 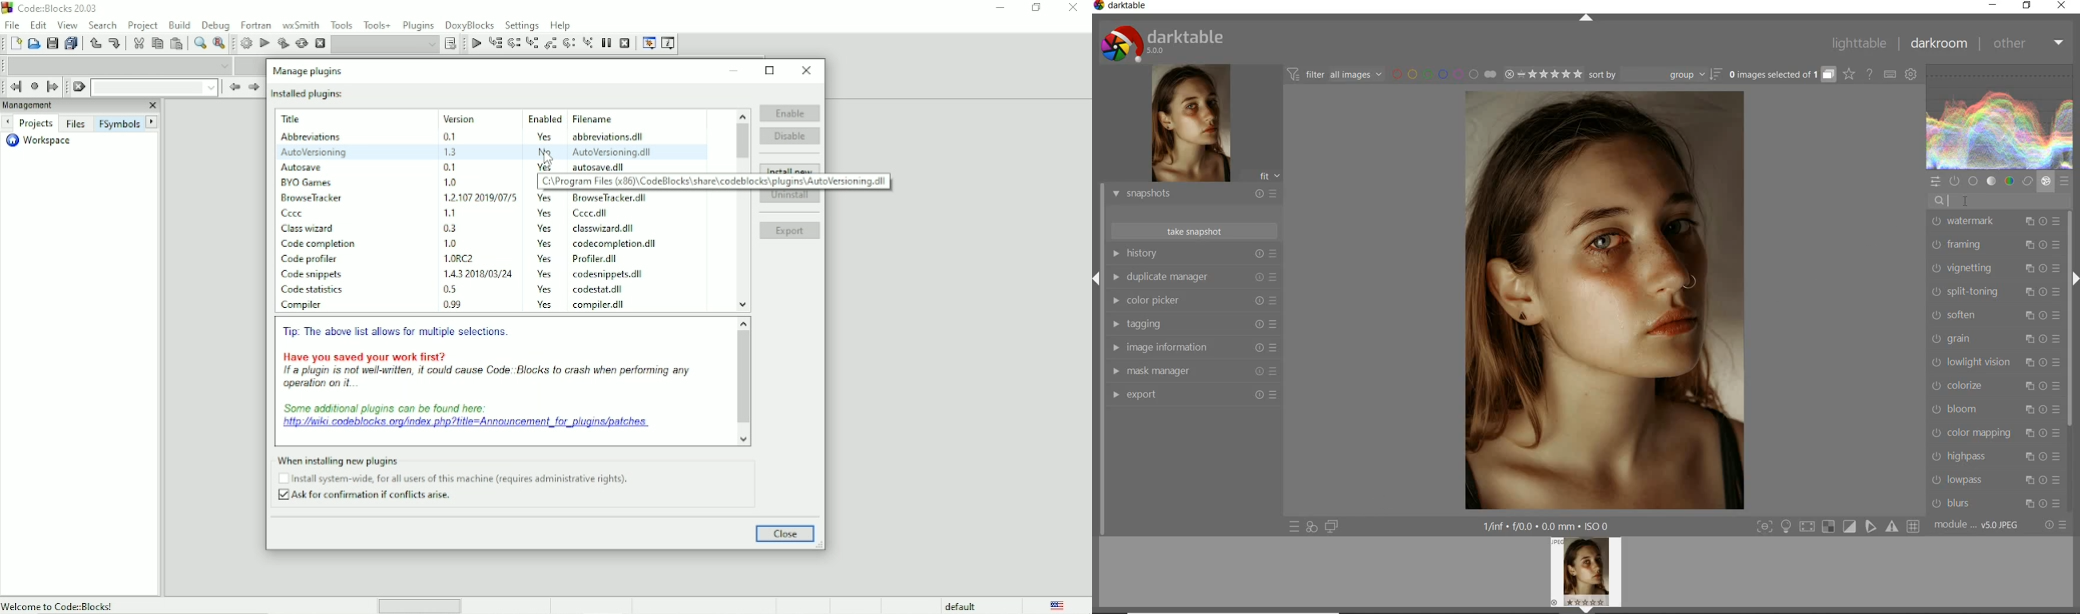 What do you see at coordinates (14, 43) in the screenshot?
I see `New file` at bounding box center [14, 43].